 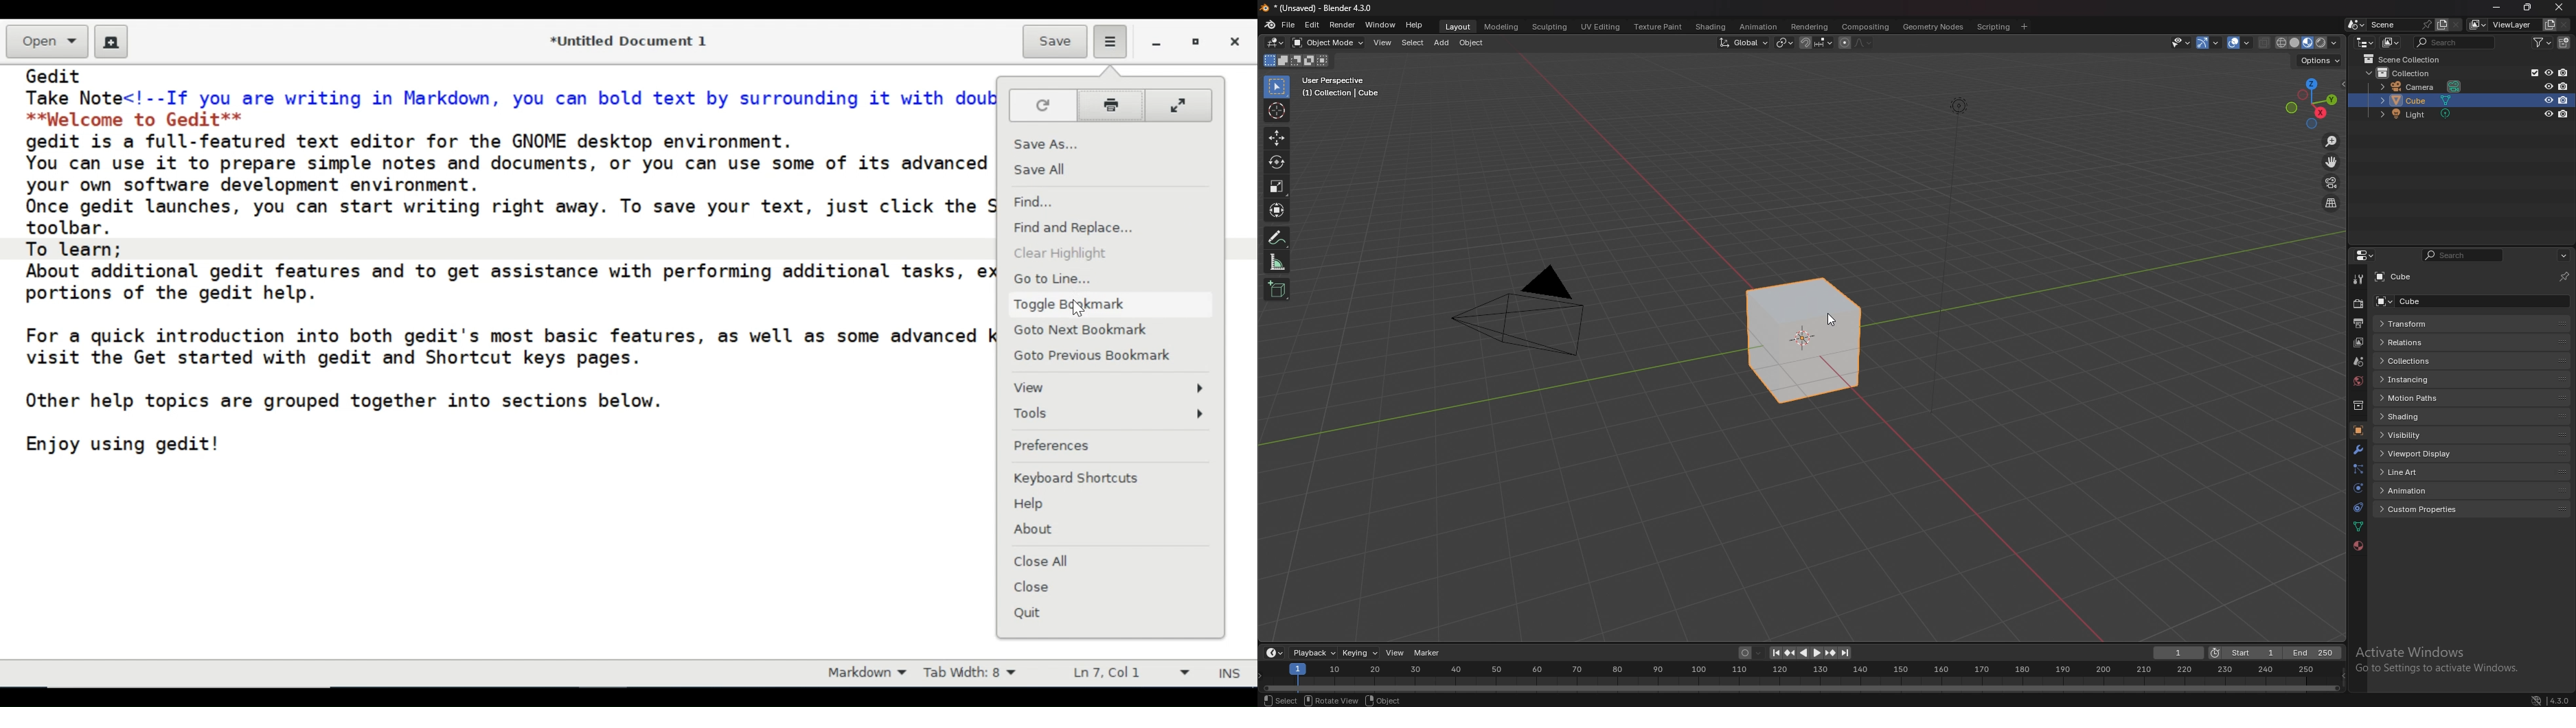 I want to click on Open, so click(x=46, y=42).